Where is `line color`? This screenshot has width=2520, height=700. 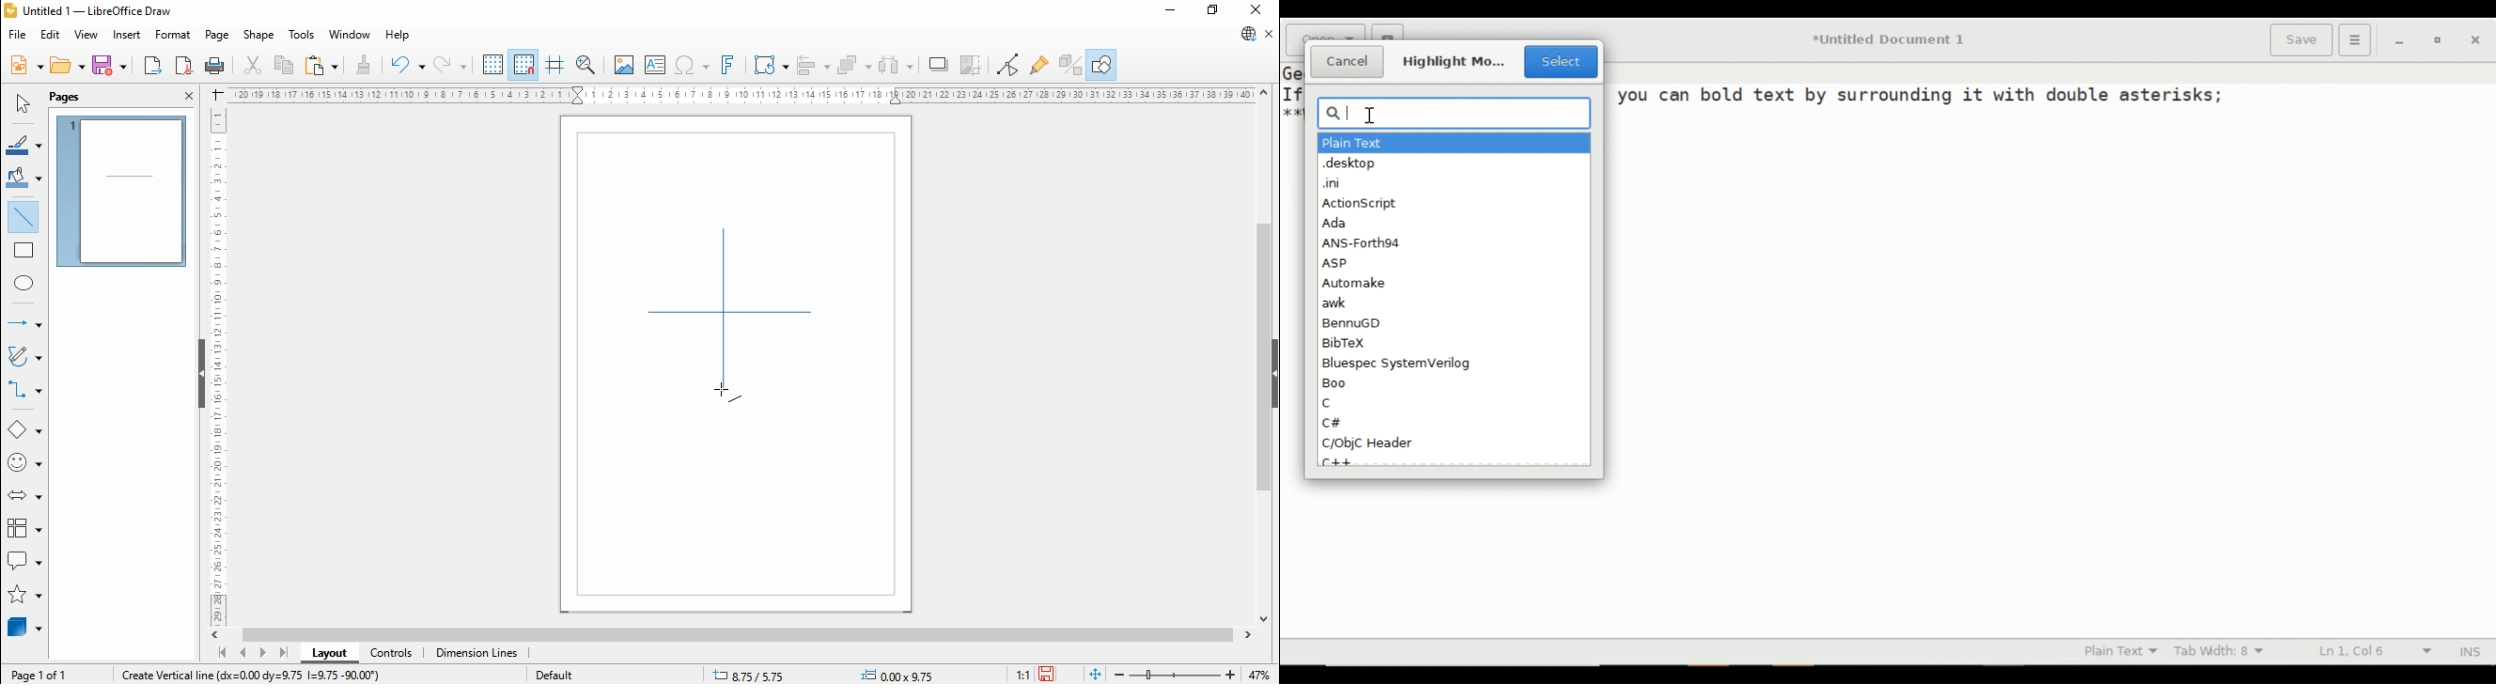 line color is located at coordinates (24, 145).